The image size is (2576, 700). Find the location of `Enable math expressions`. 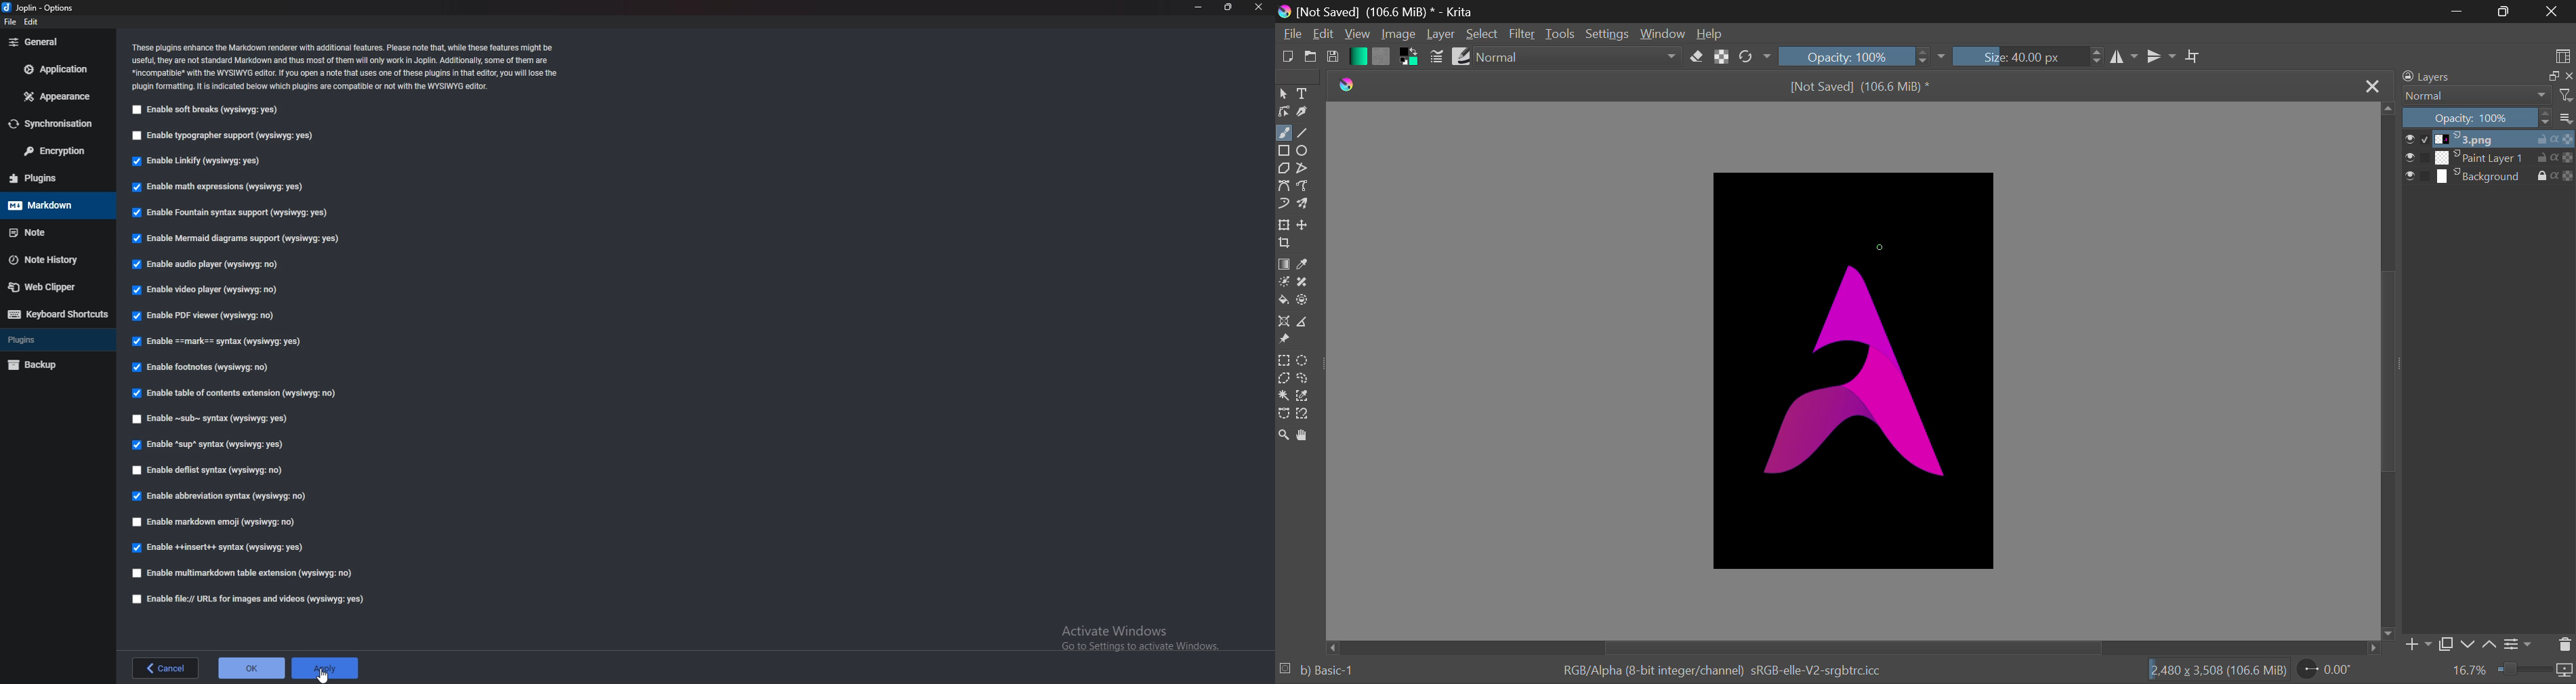

Enable math expressions is located at coordinates (217, 185).